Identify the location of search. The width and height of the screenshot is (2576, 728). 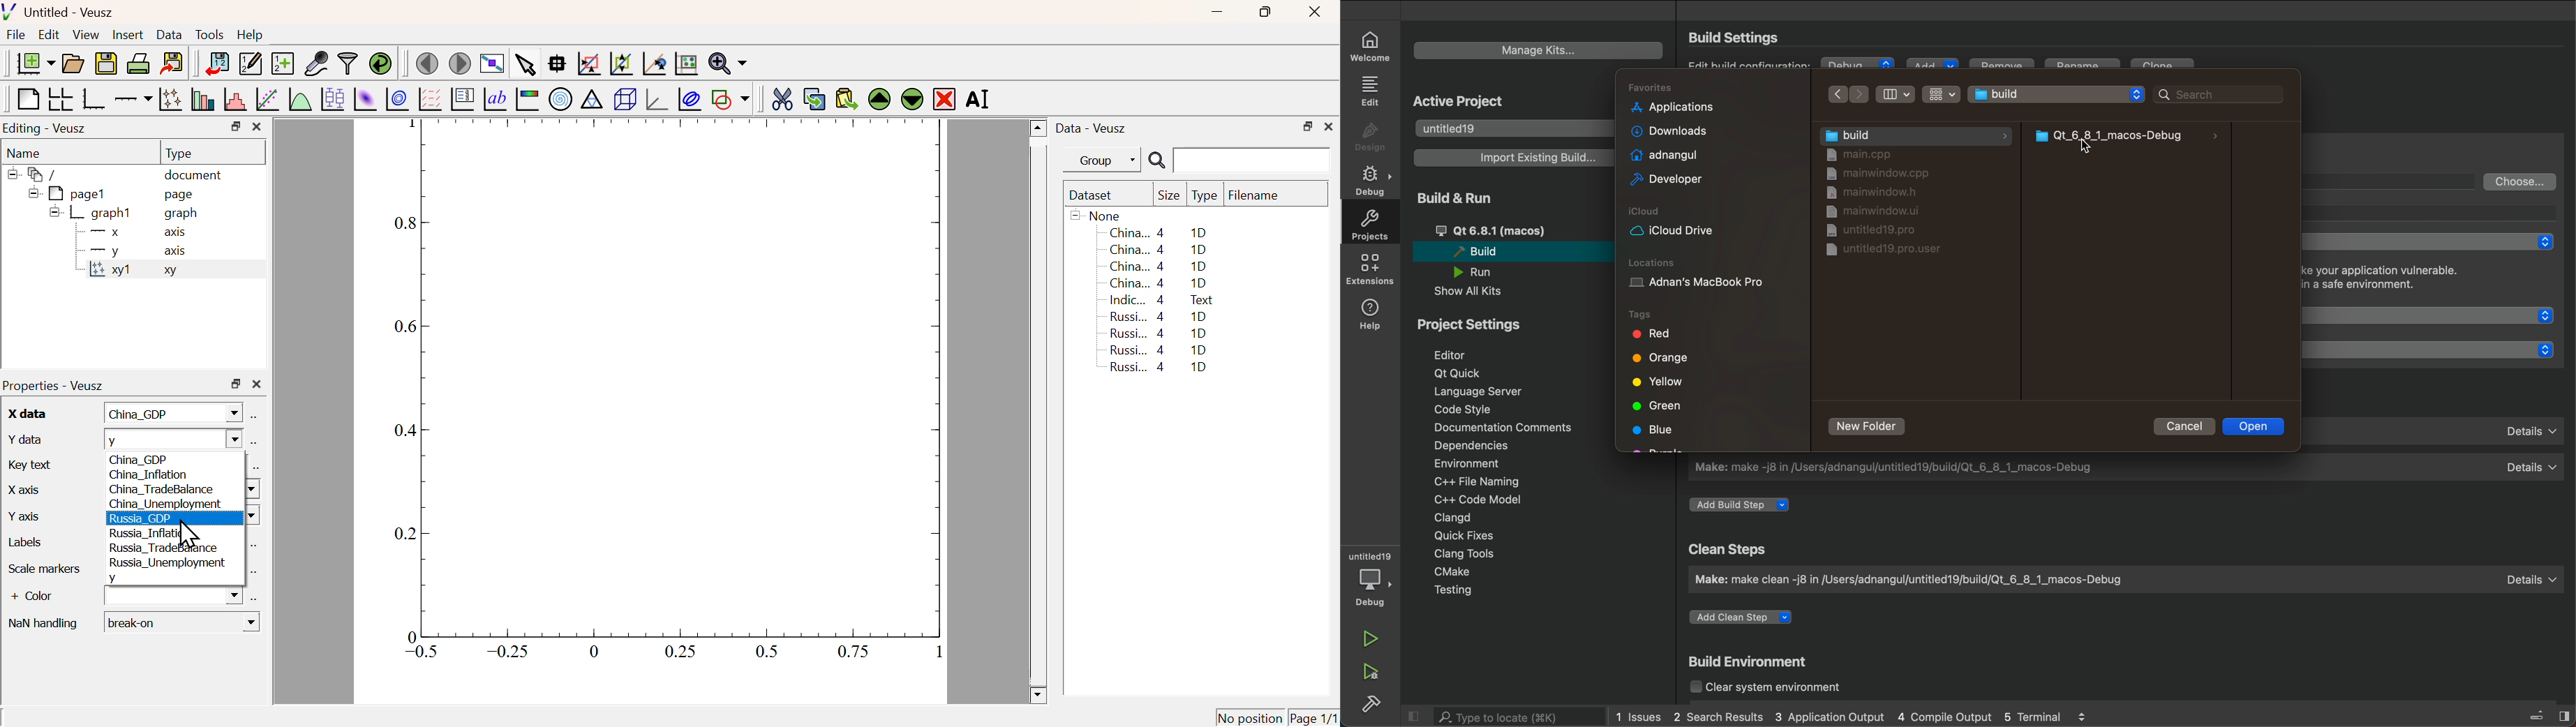
(2212, 94).